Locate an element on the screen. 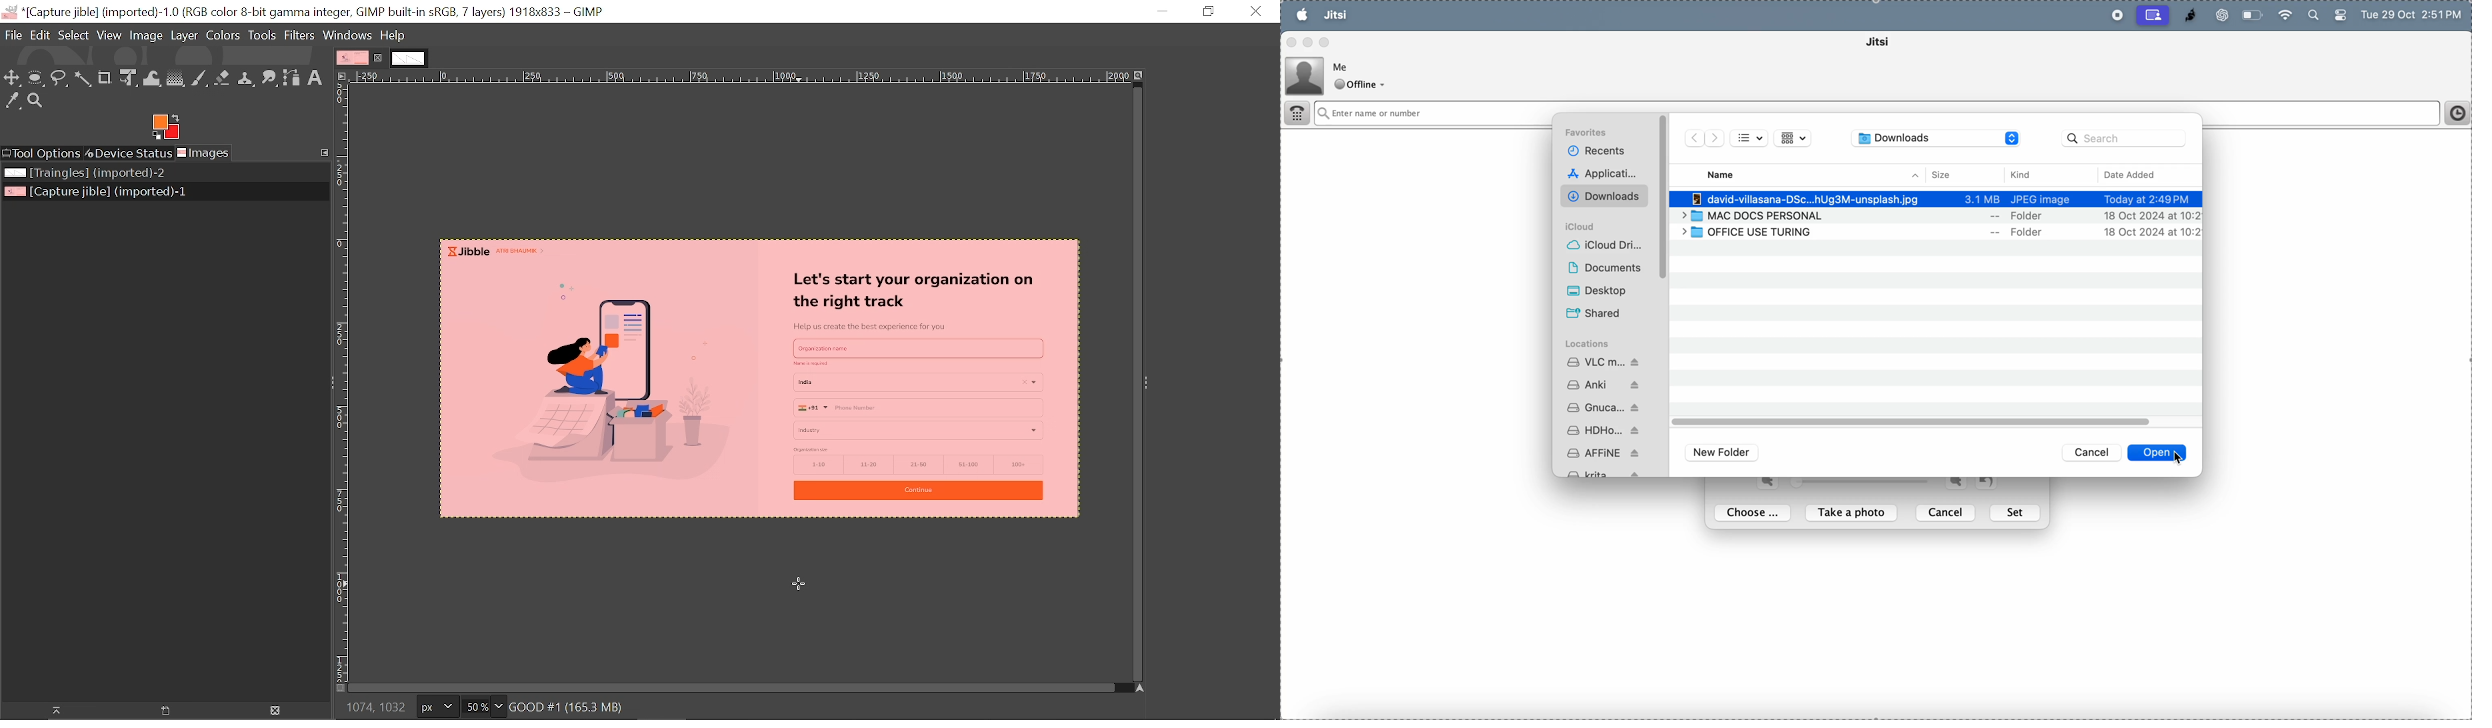 The height and width of the screenshot is (728, 2492). search is located at coordinates (2312, 16).